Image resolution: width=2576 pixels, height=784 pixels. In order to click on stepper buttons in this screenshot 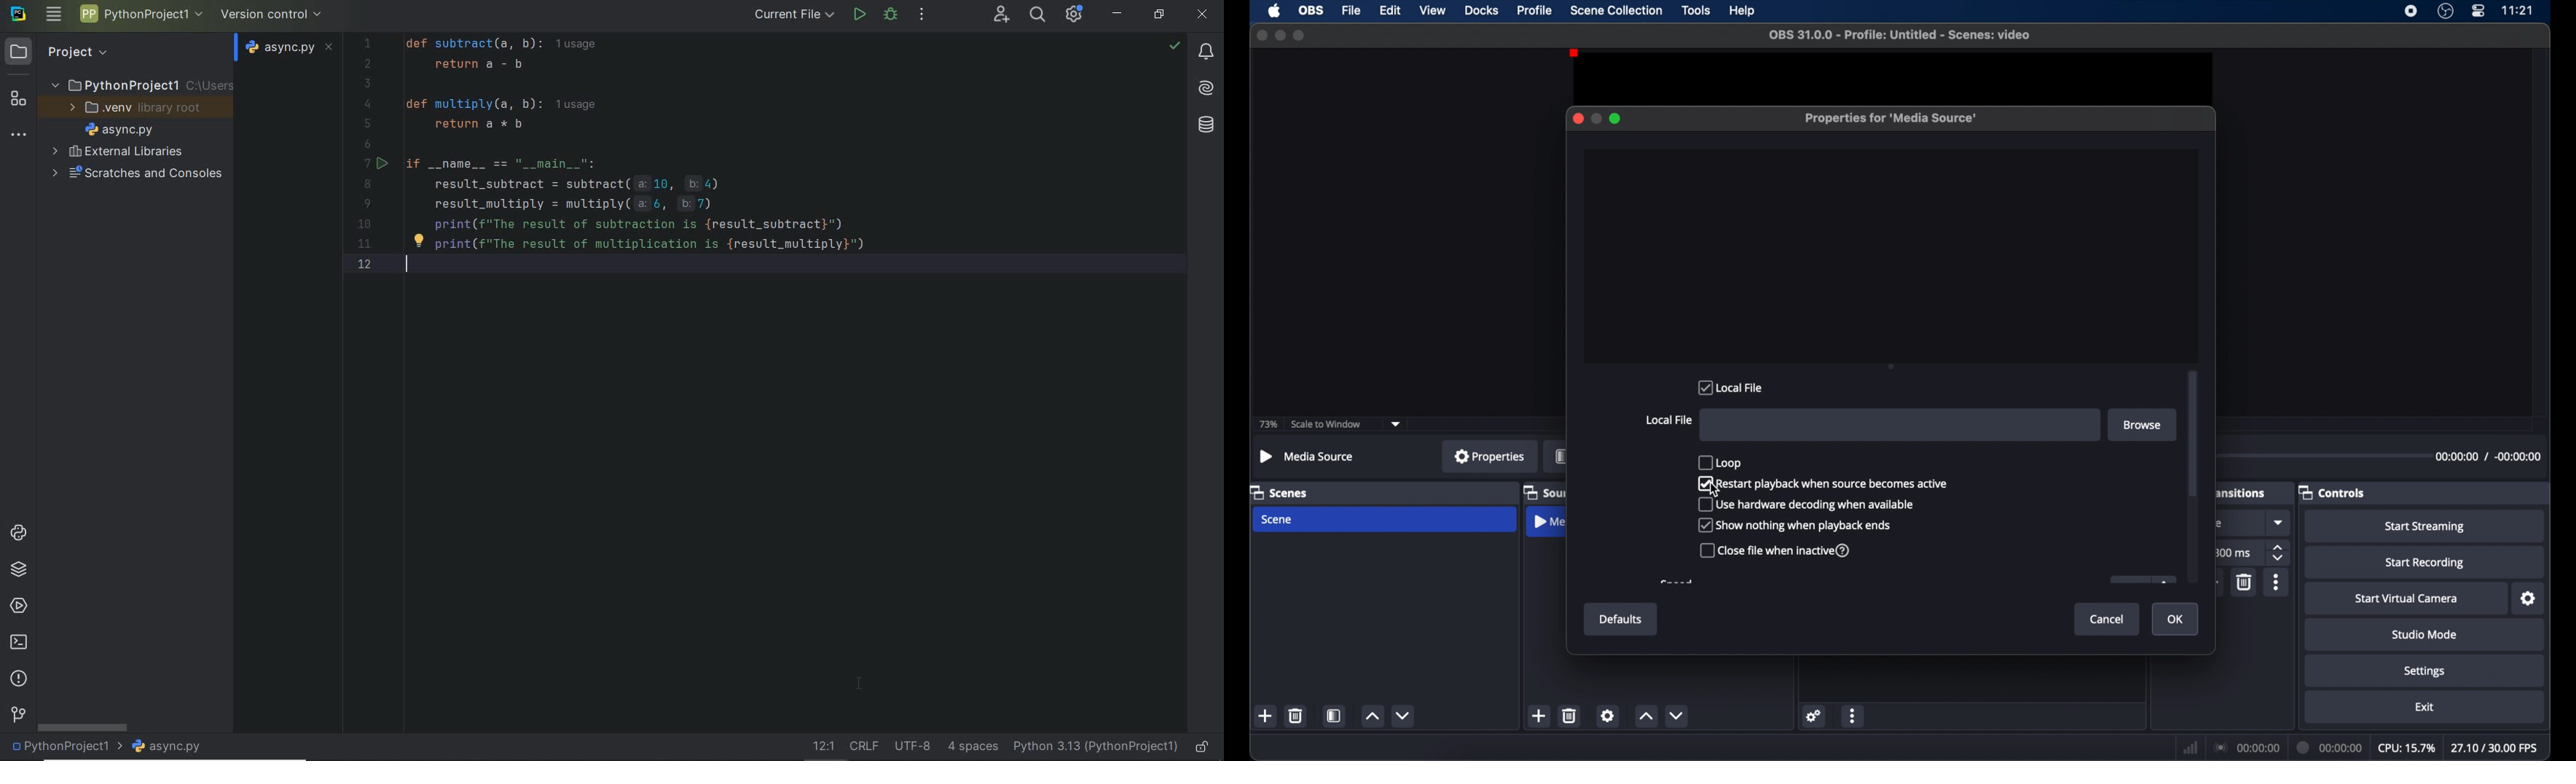, I will do `click(2277, 553)`.